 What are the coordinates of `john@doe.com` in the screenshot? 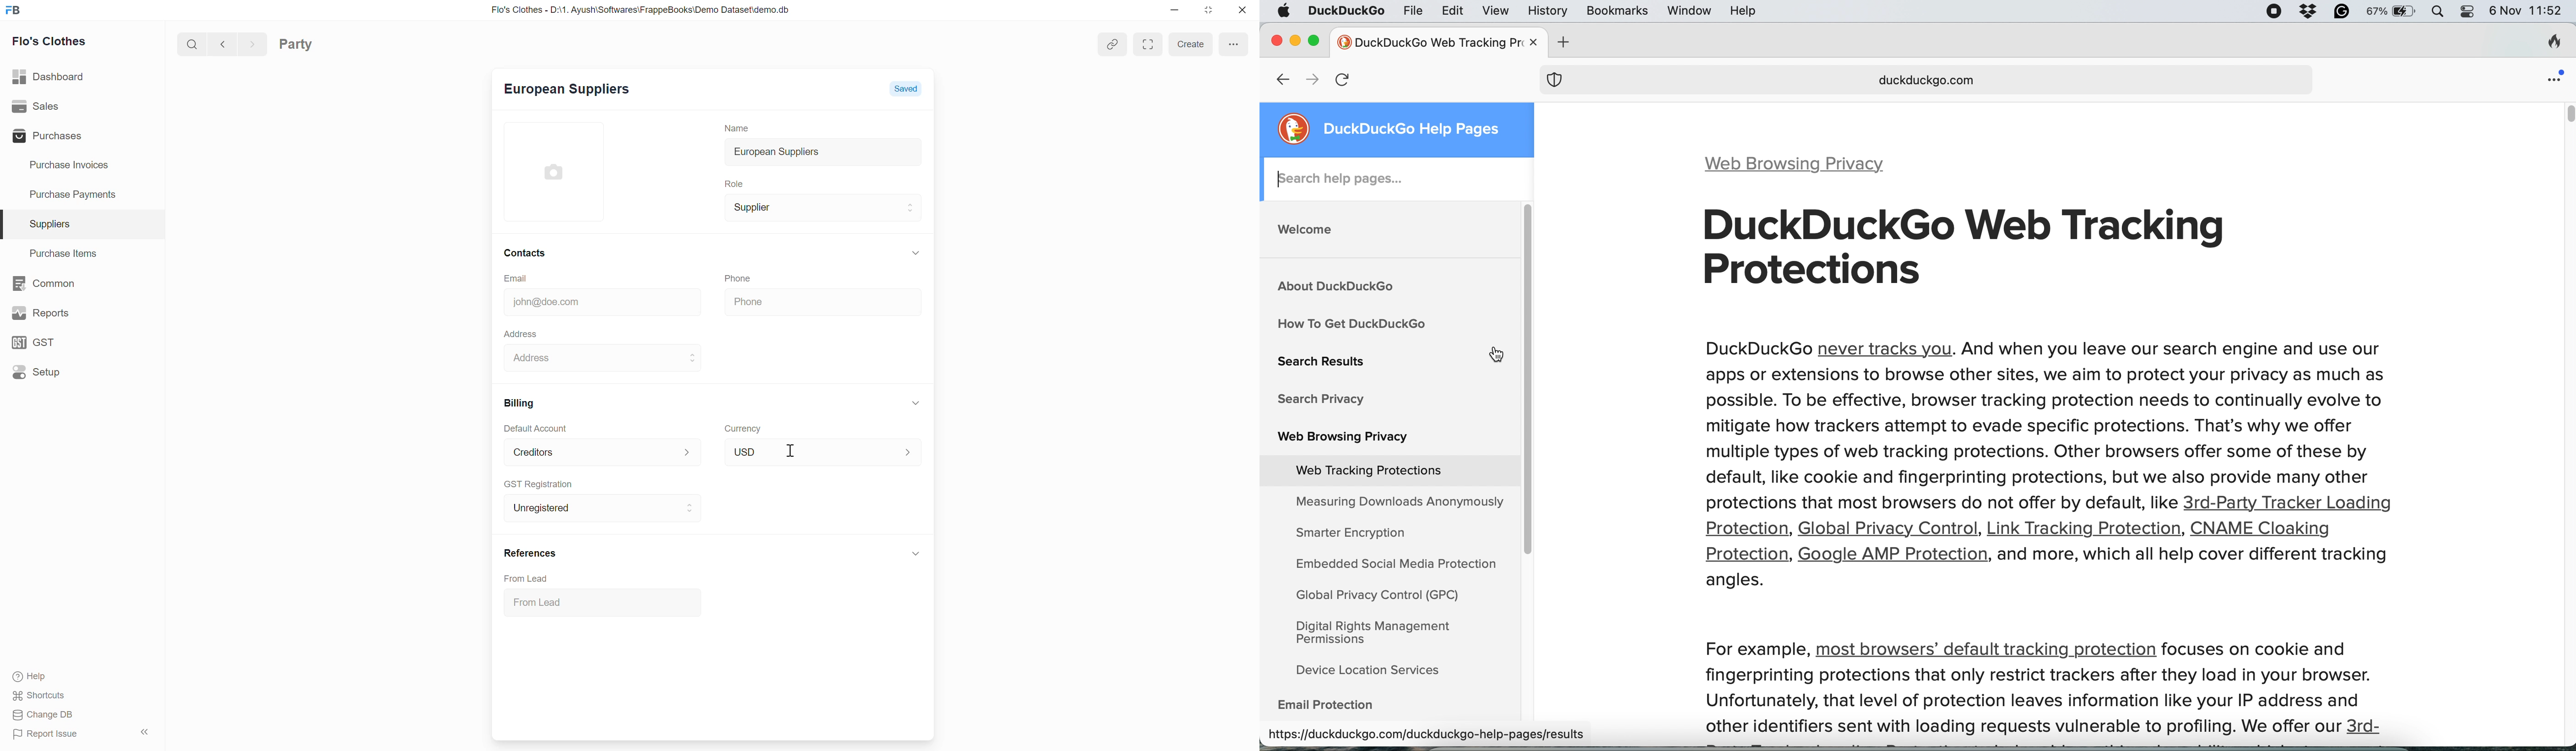 It's located at (542, 301).